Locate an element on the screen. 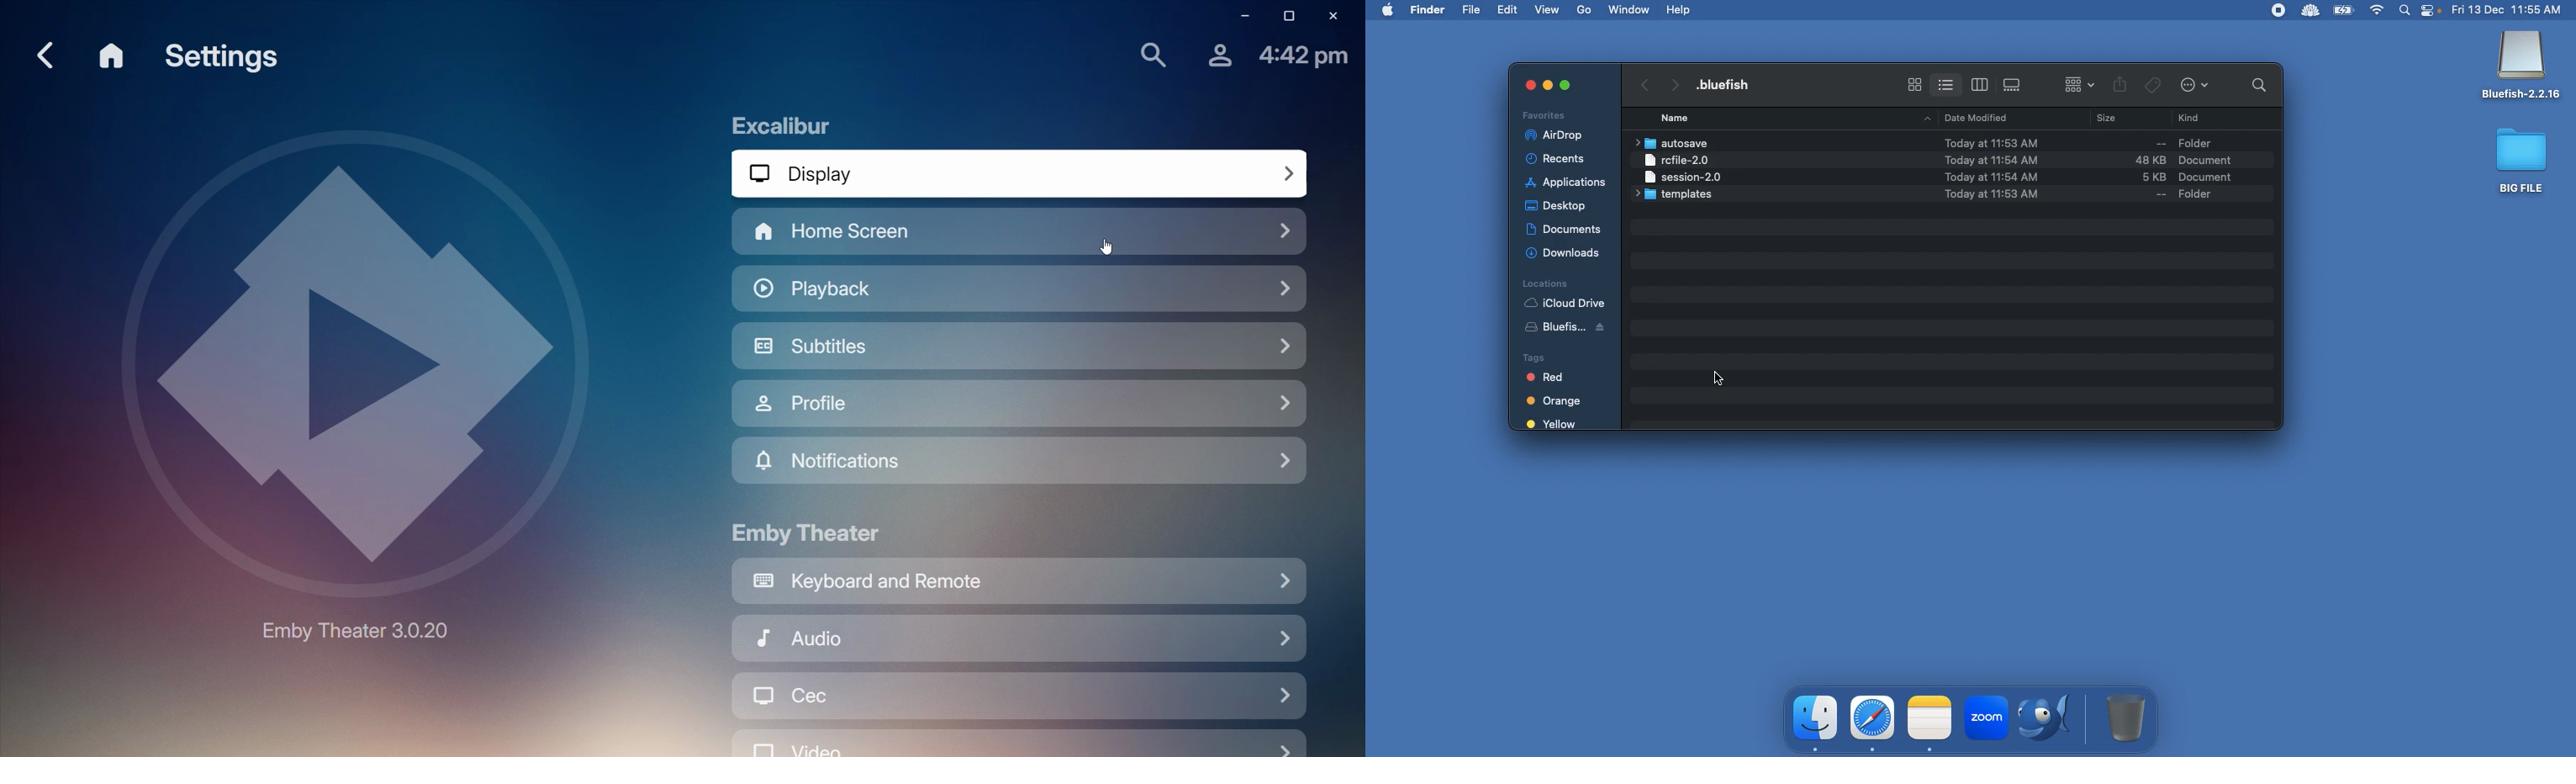 The height and width of the screenshot is (784, 2576). Locations is located at coordinates (1544, 283).